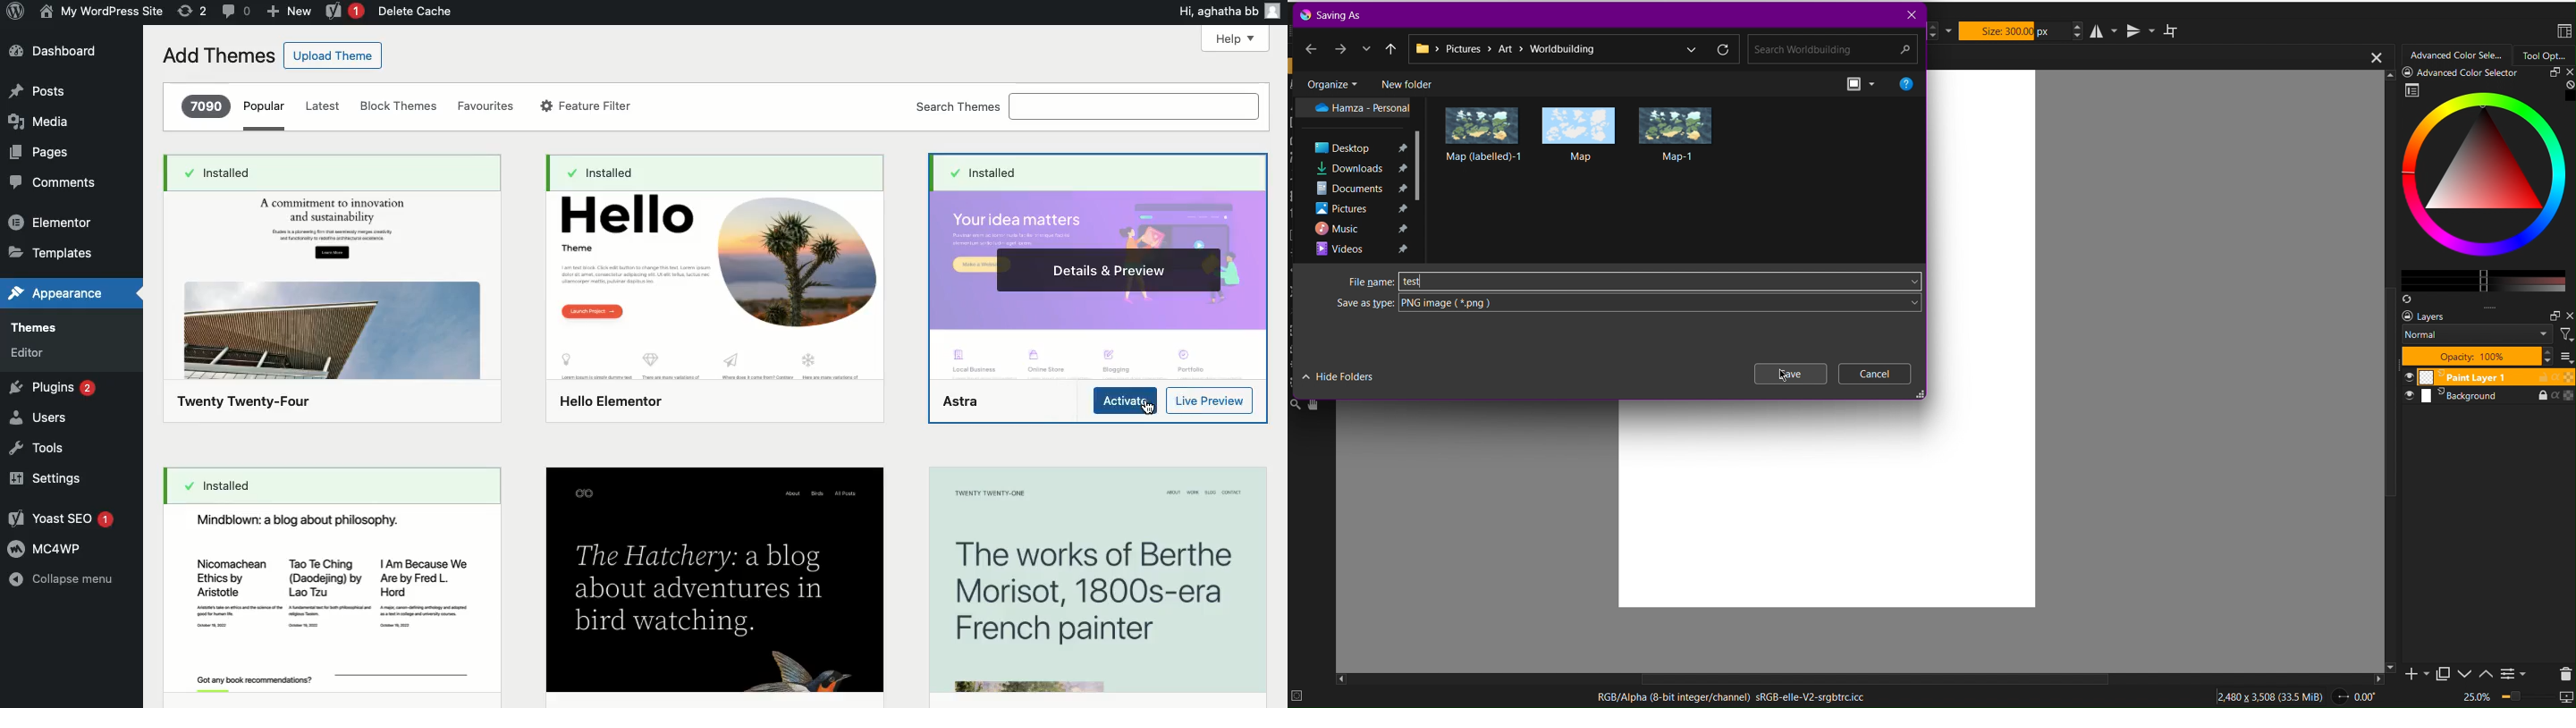  I want to click on Tools, so click(37, 449).